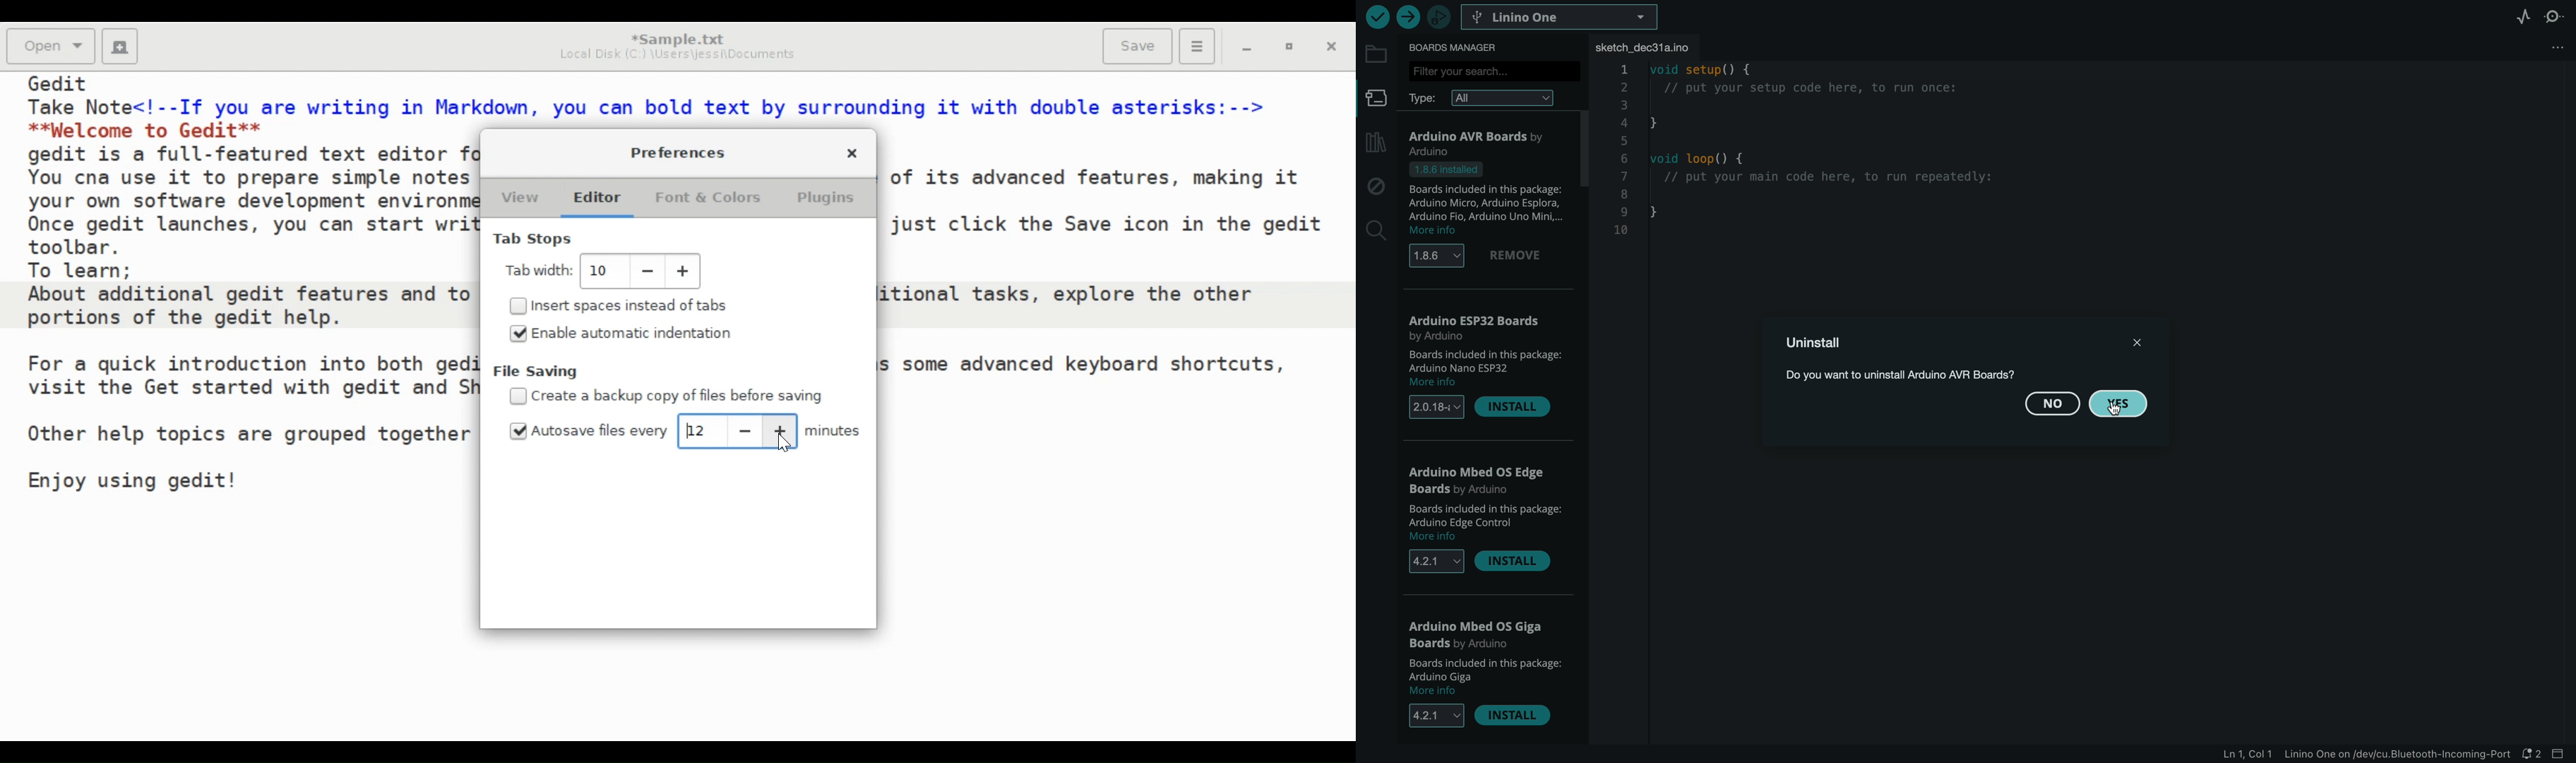 This screenshot has height=784, width=2576. I want to click on Tab Stops, so click(533, 240).